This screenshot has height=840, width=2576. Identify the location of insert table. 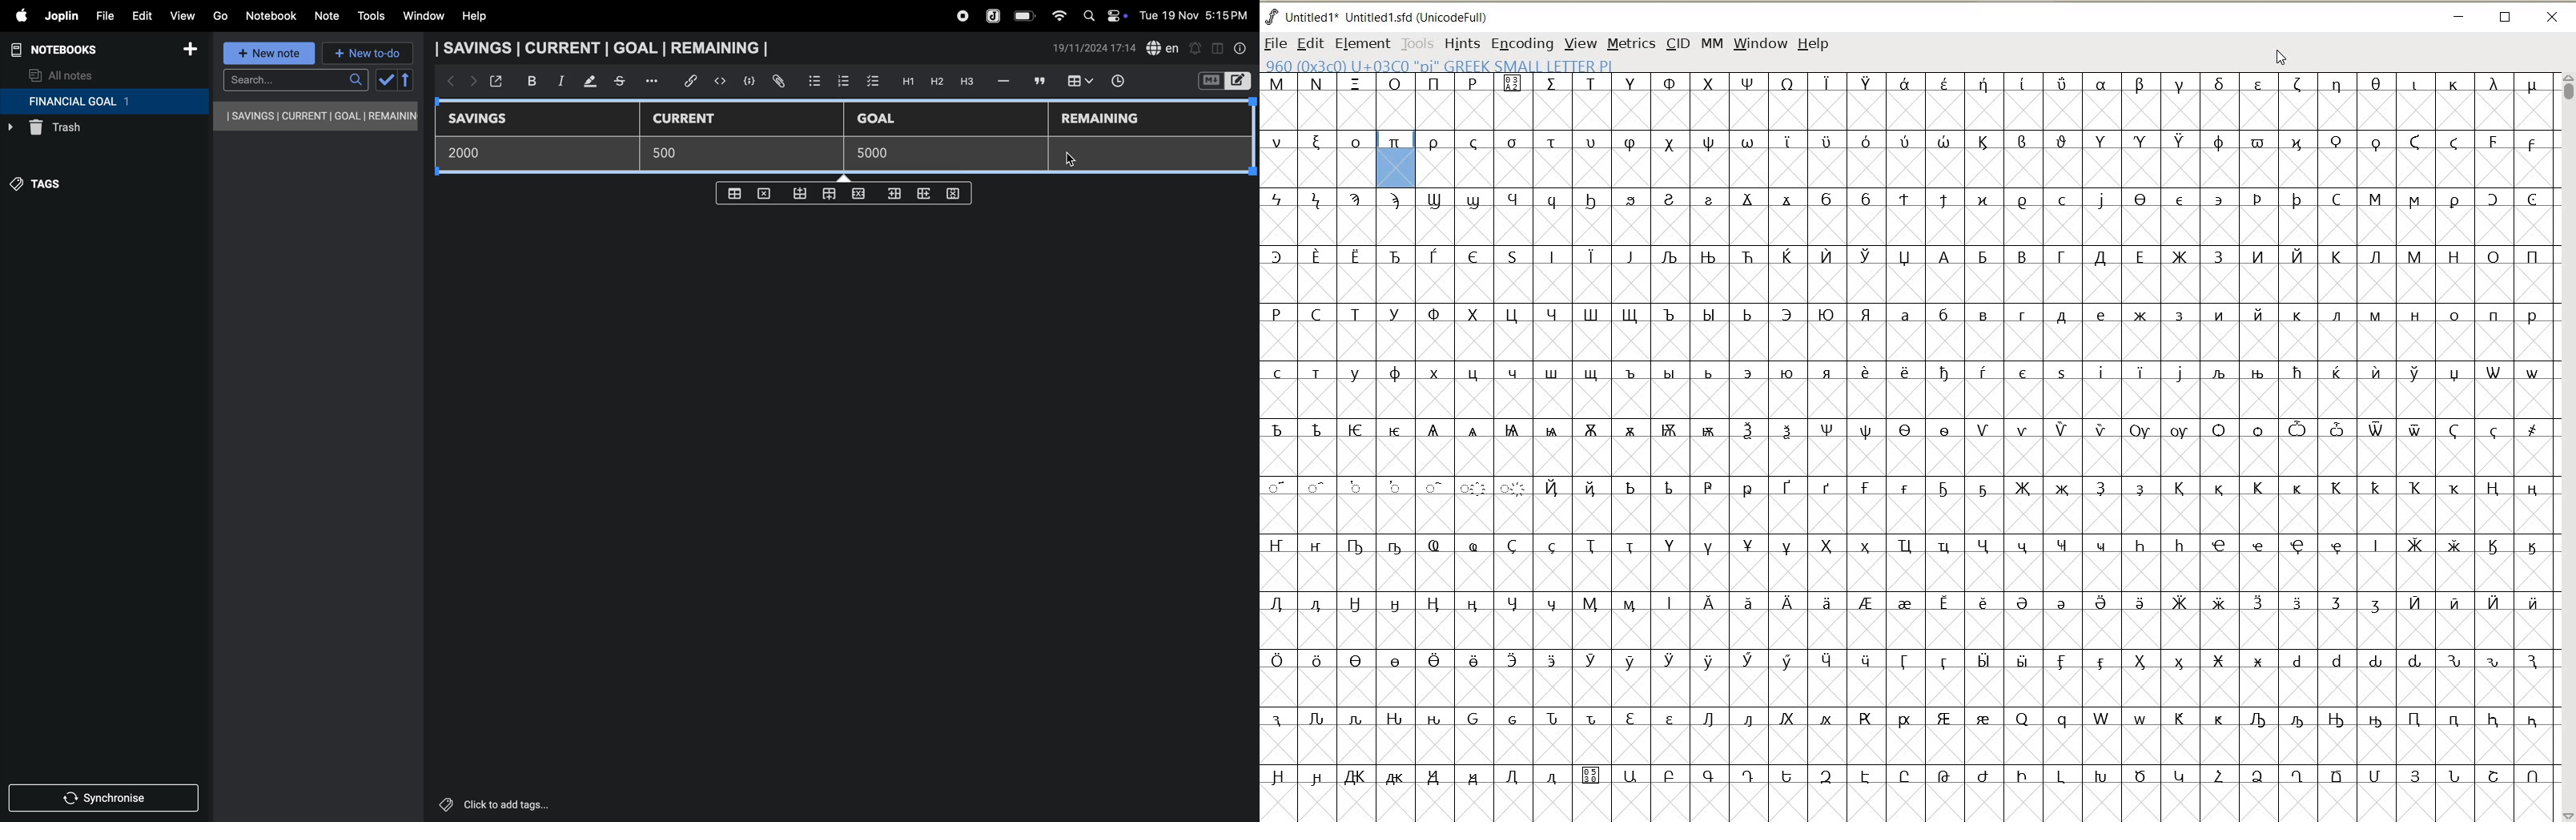
(1078, 82).